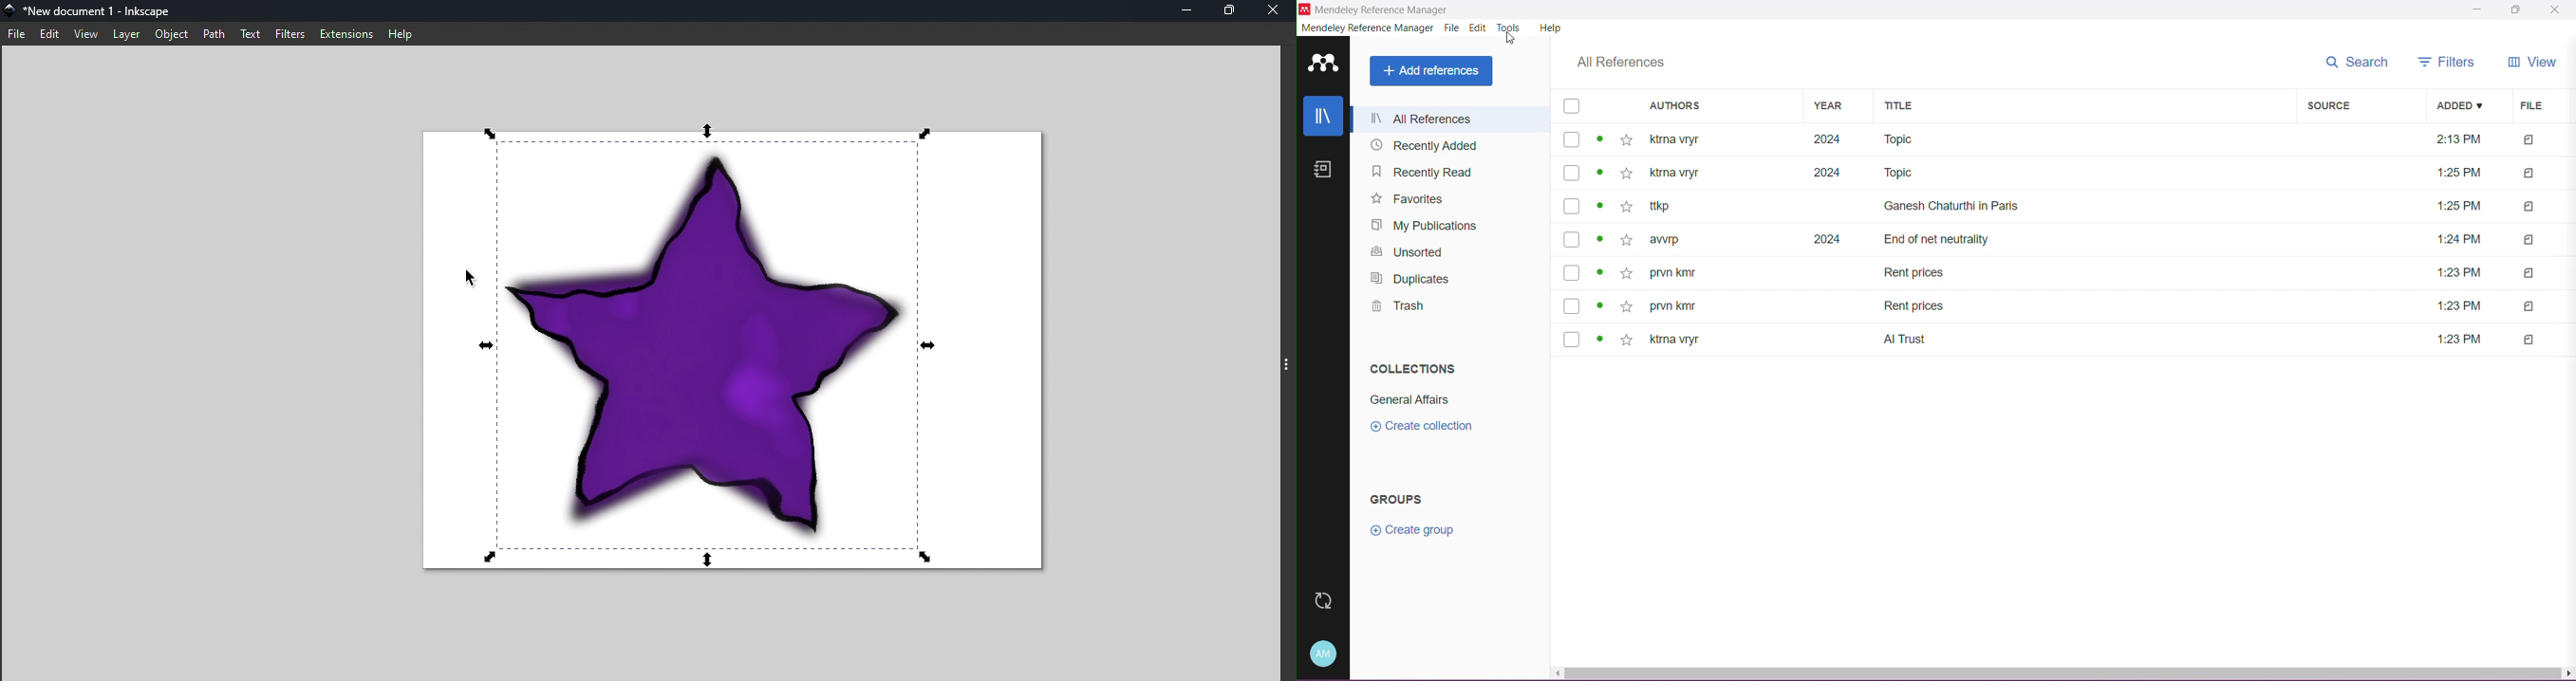  What do you see at coordinates (2087, 107) in the screenshot?
I see `Title` at bounding box center [2087, 107].